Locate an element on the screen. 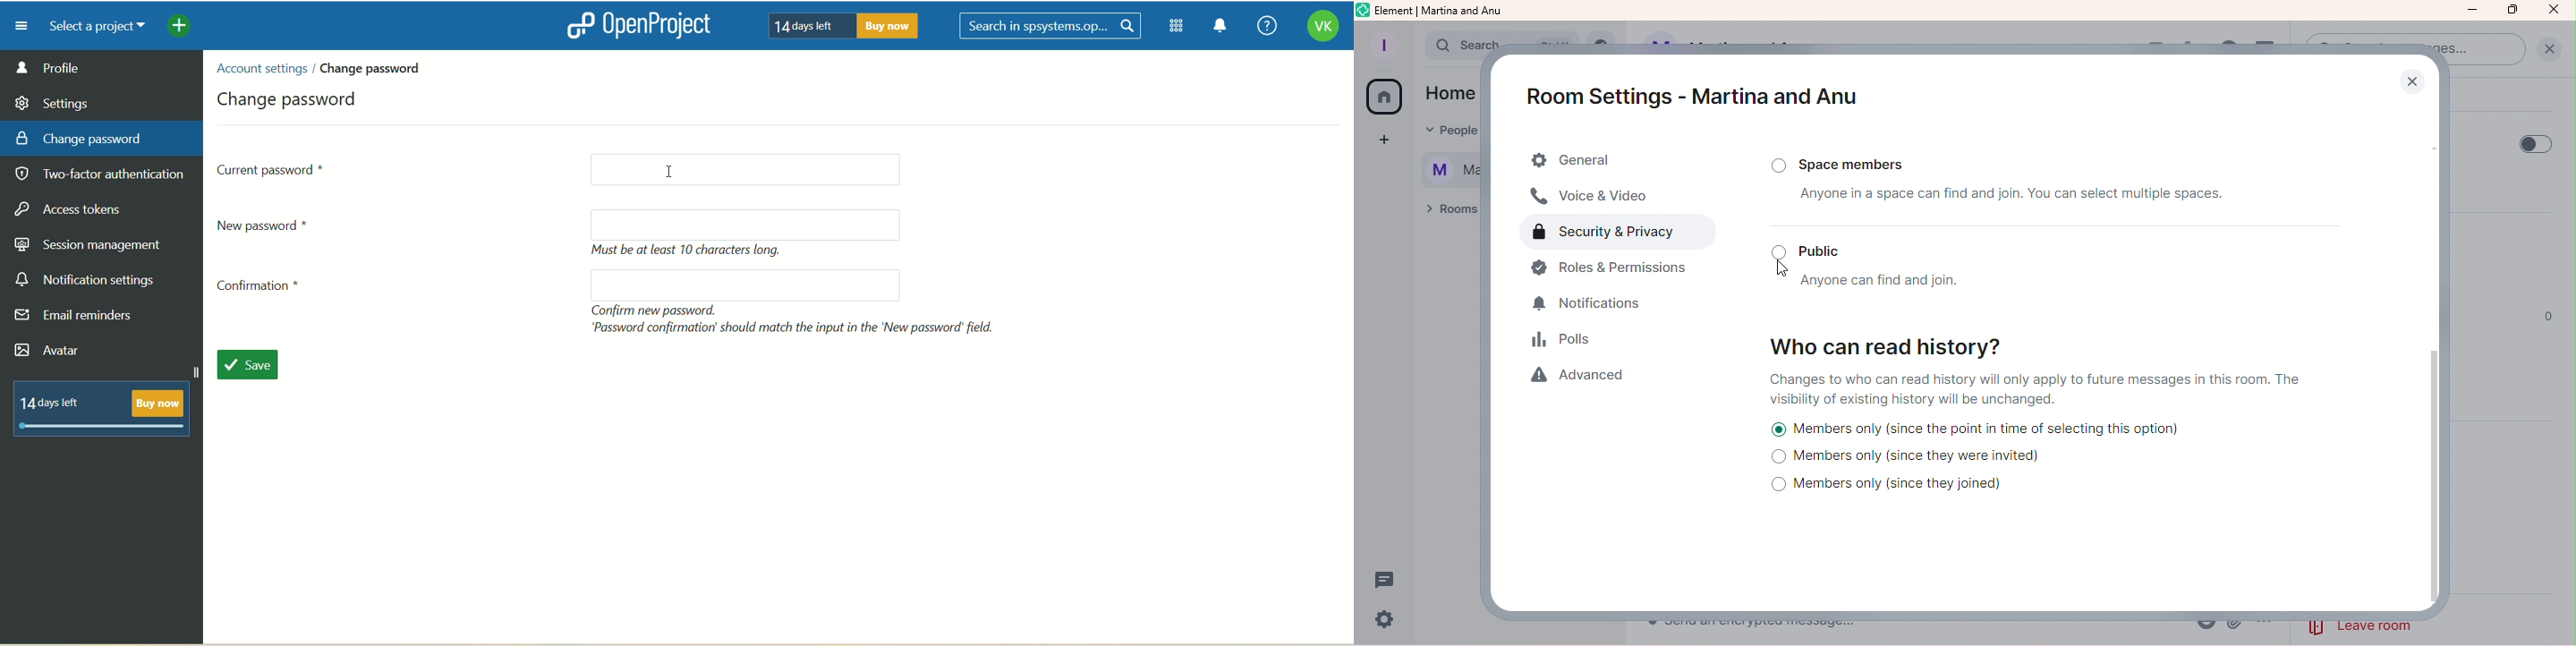 The image size is (2576, 672). leave room is located at coordinates (2360, 625).